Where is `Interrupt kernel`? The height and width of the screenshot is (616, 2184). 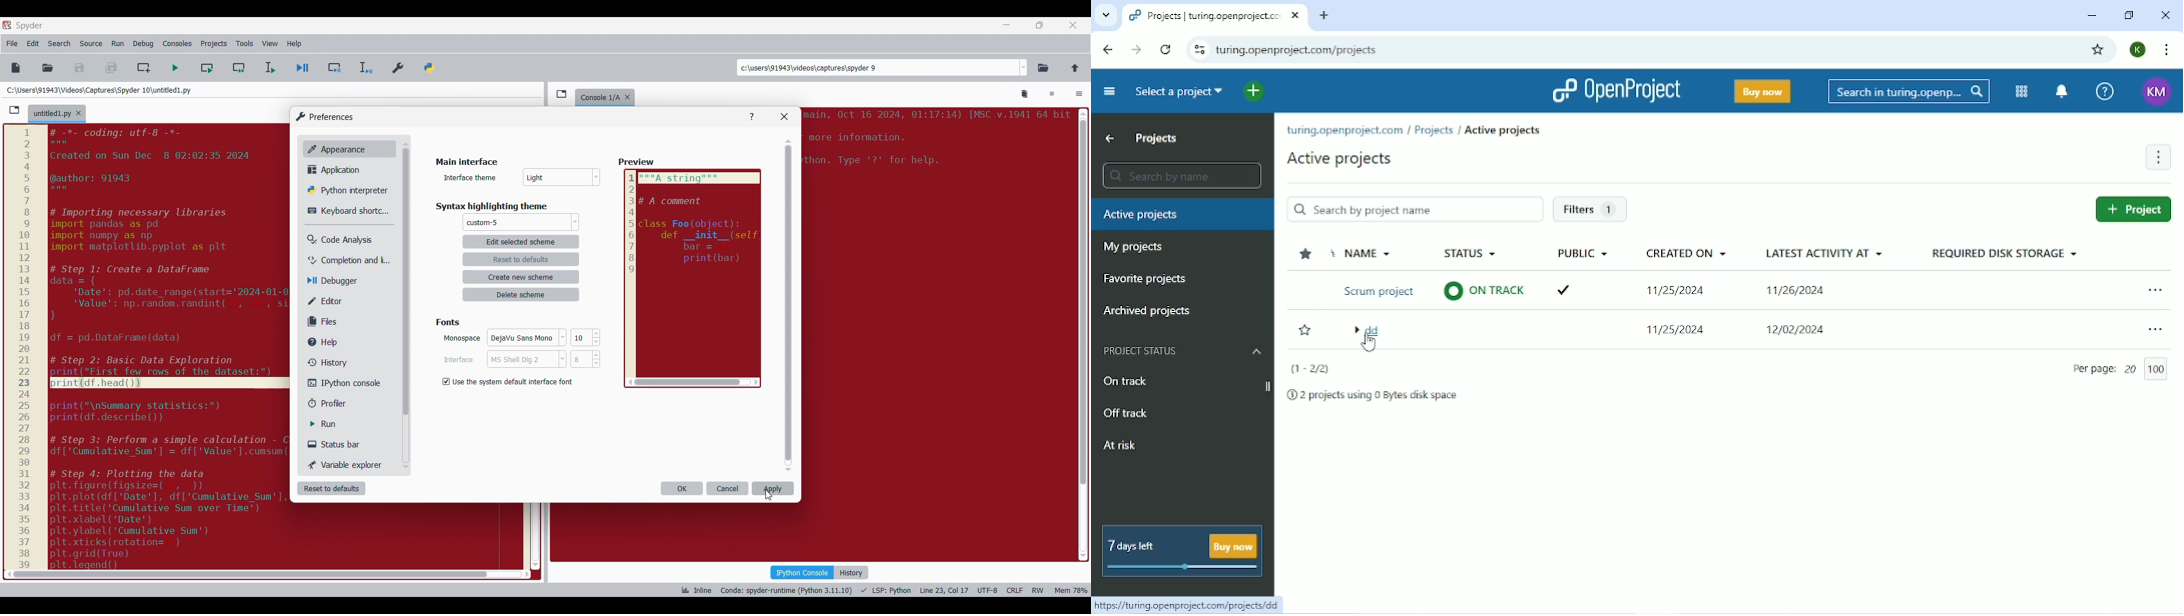
Interrupt kernel is located at coordinates (1052, 94).